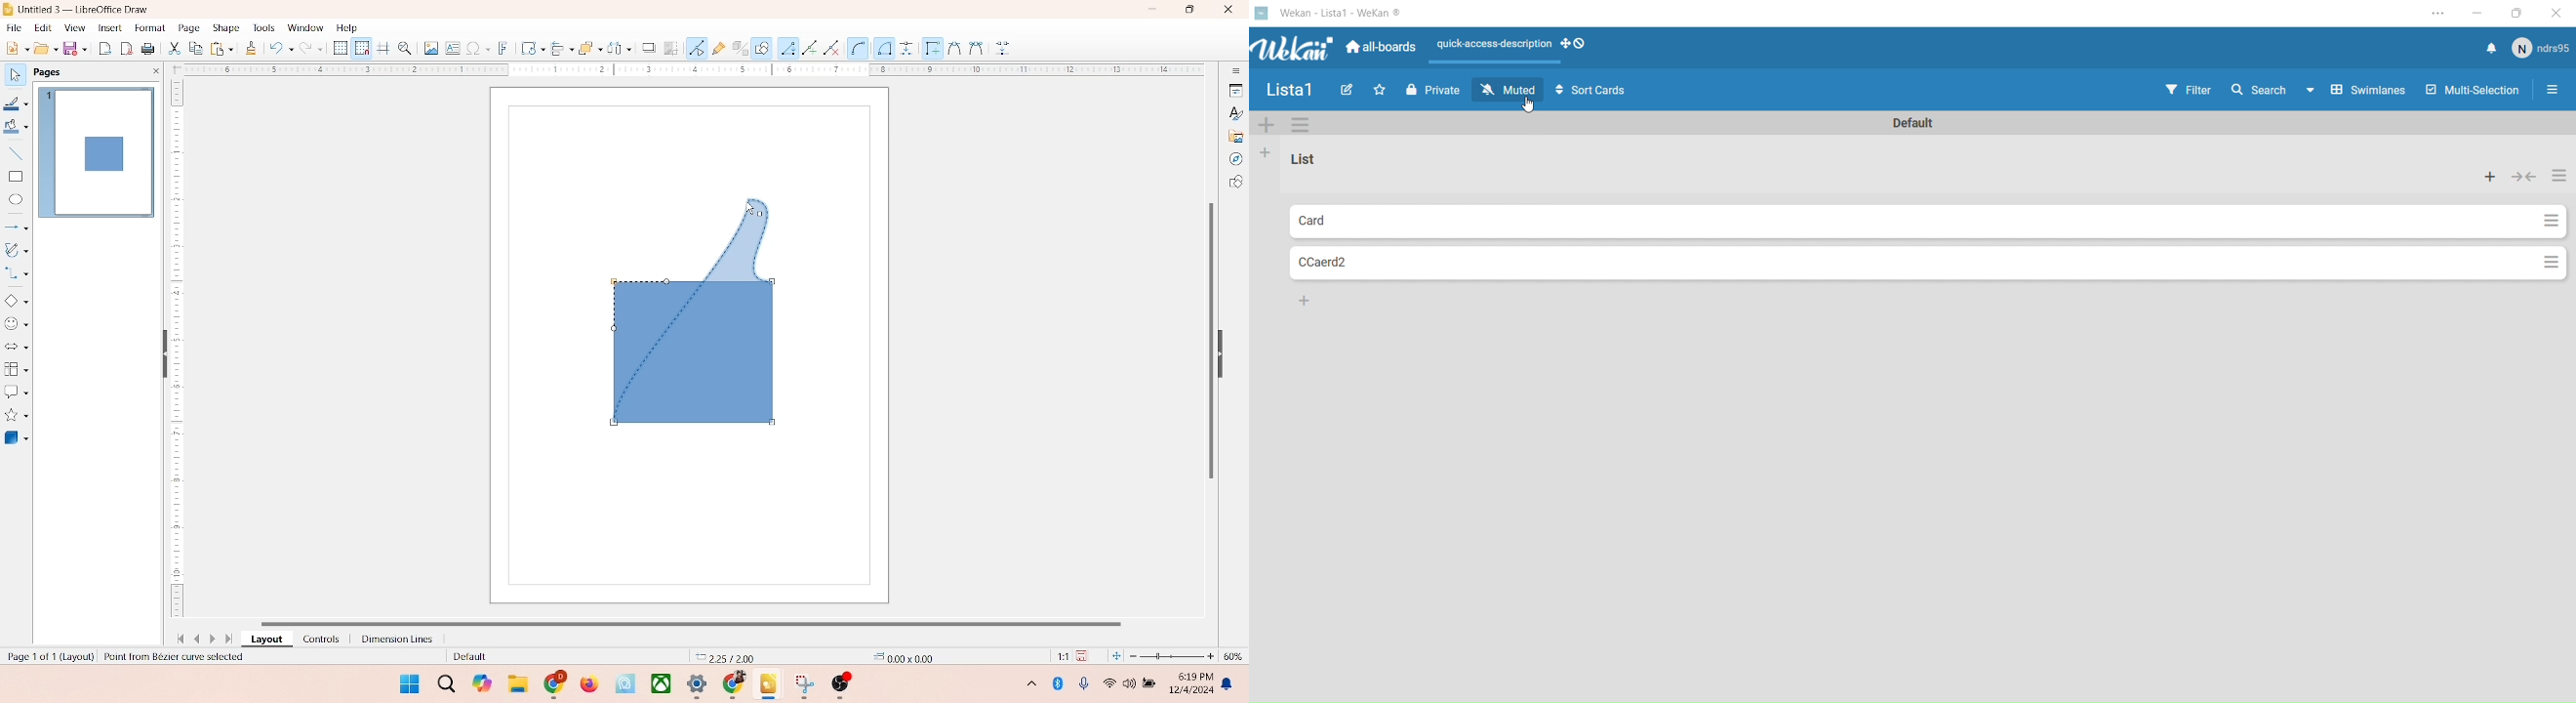 The height and width of the screenshot is (728, 2576). I want to click on copilot, so click(484, 683).